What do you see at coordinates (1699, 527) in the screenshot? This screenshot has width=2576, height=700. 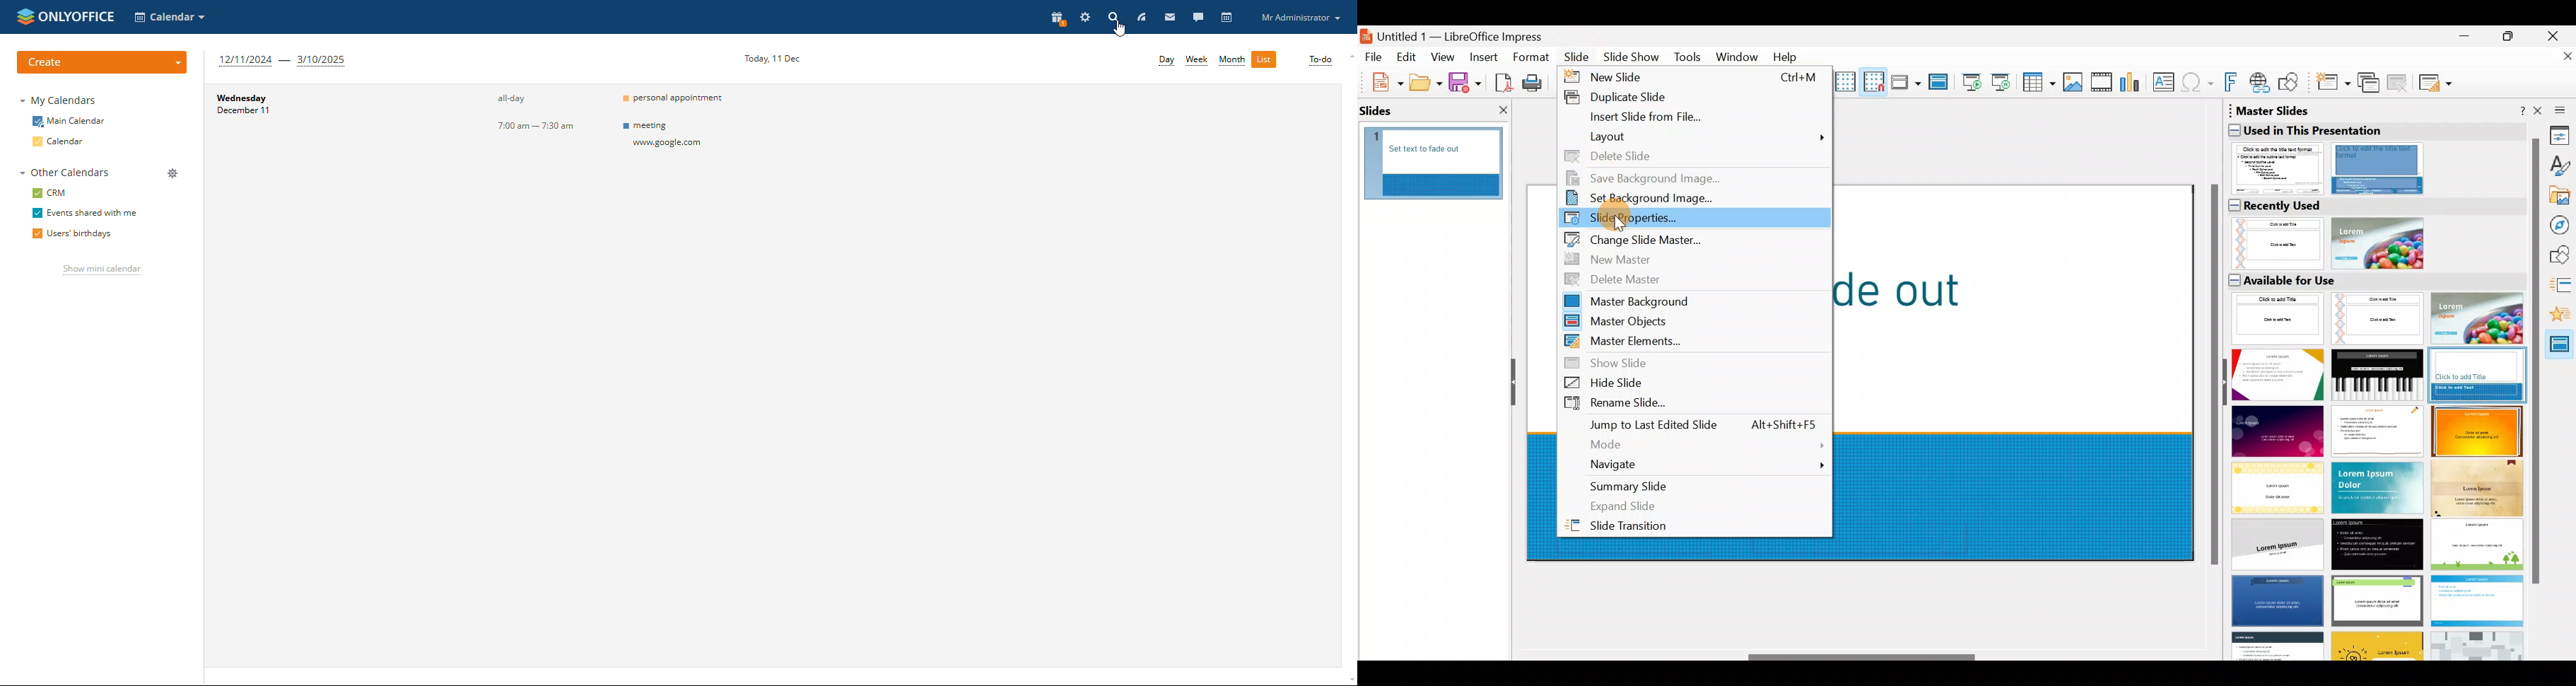 I see `Slide transition` at bounding box center [1699, 527].